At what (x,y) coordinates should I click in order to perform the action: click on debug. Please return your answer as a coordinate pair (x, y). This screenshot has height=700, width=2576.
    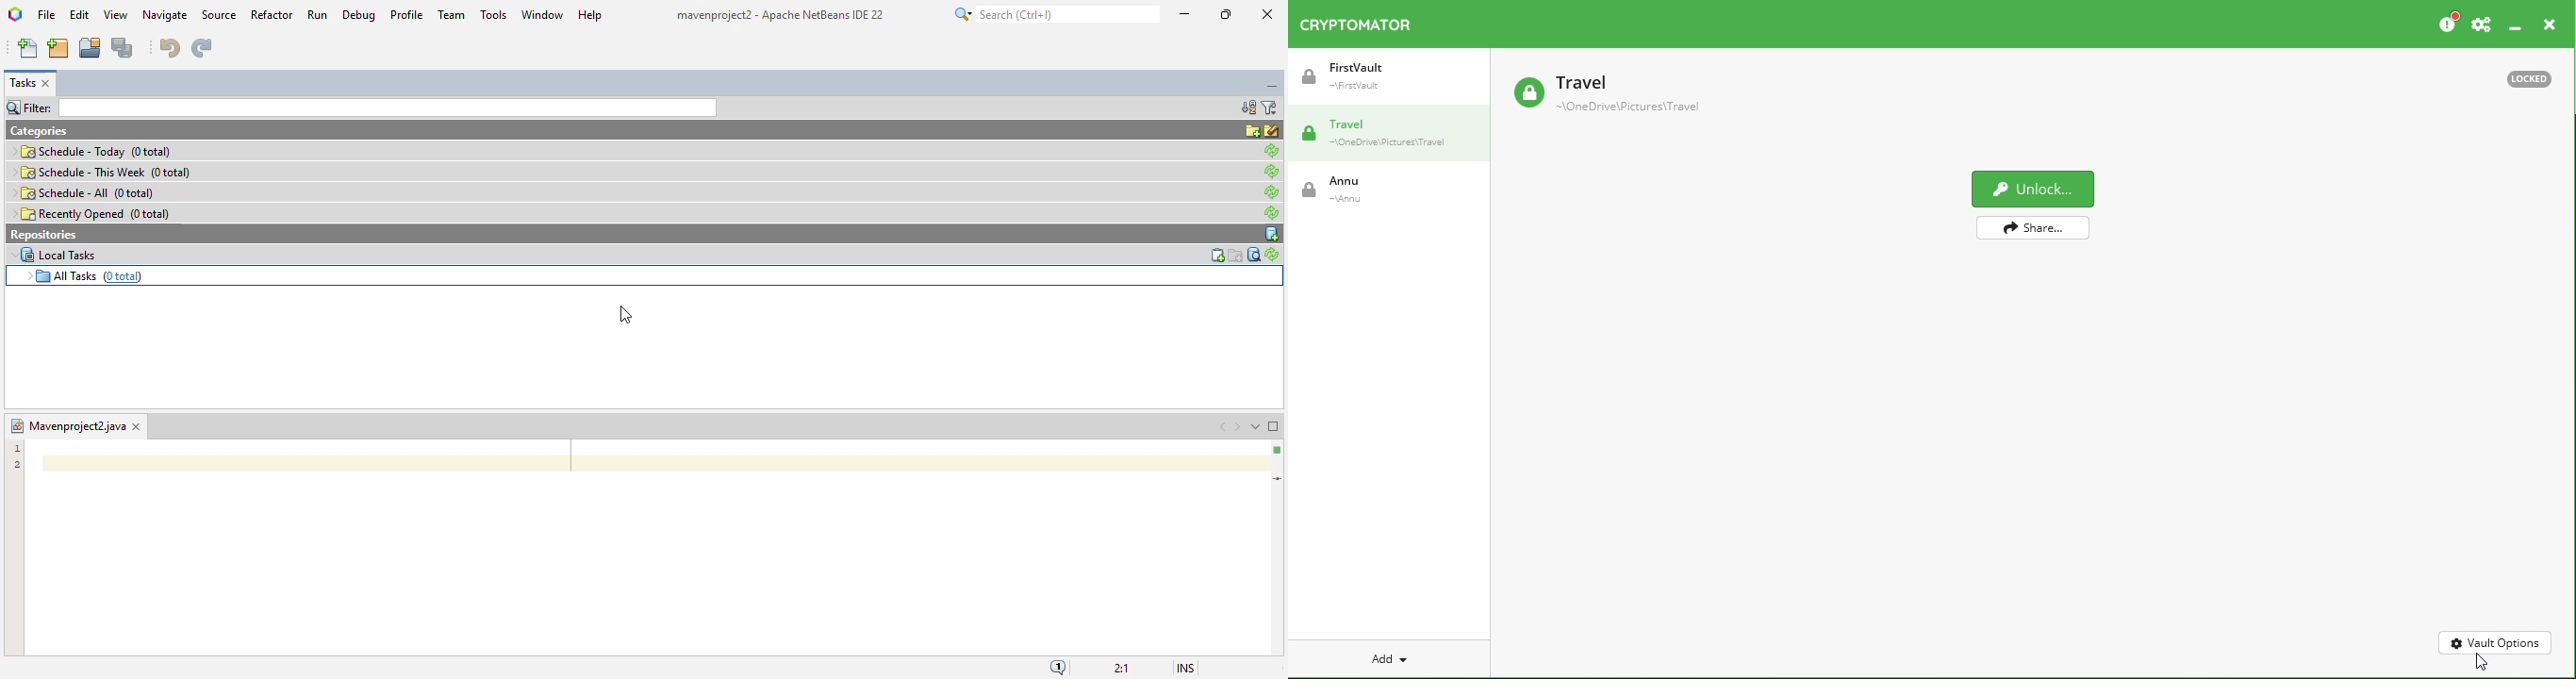
    Looking at the image, I should click on (360, 14).